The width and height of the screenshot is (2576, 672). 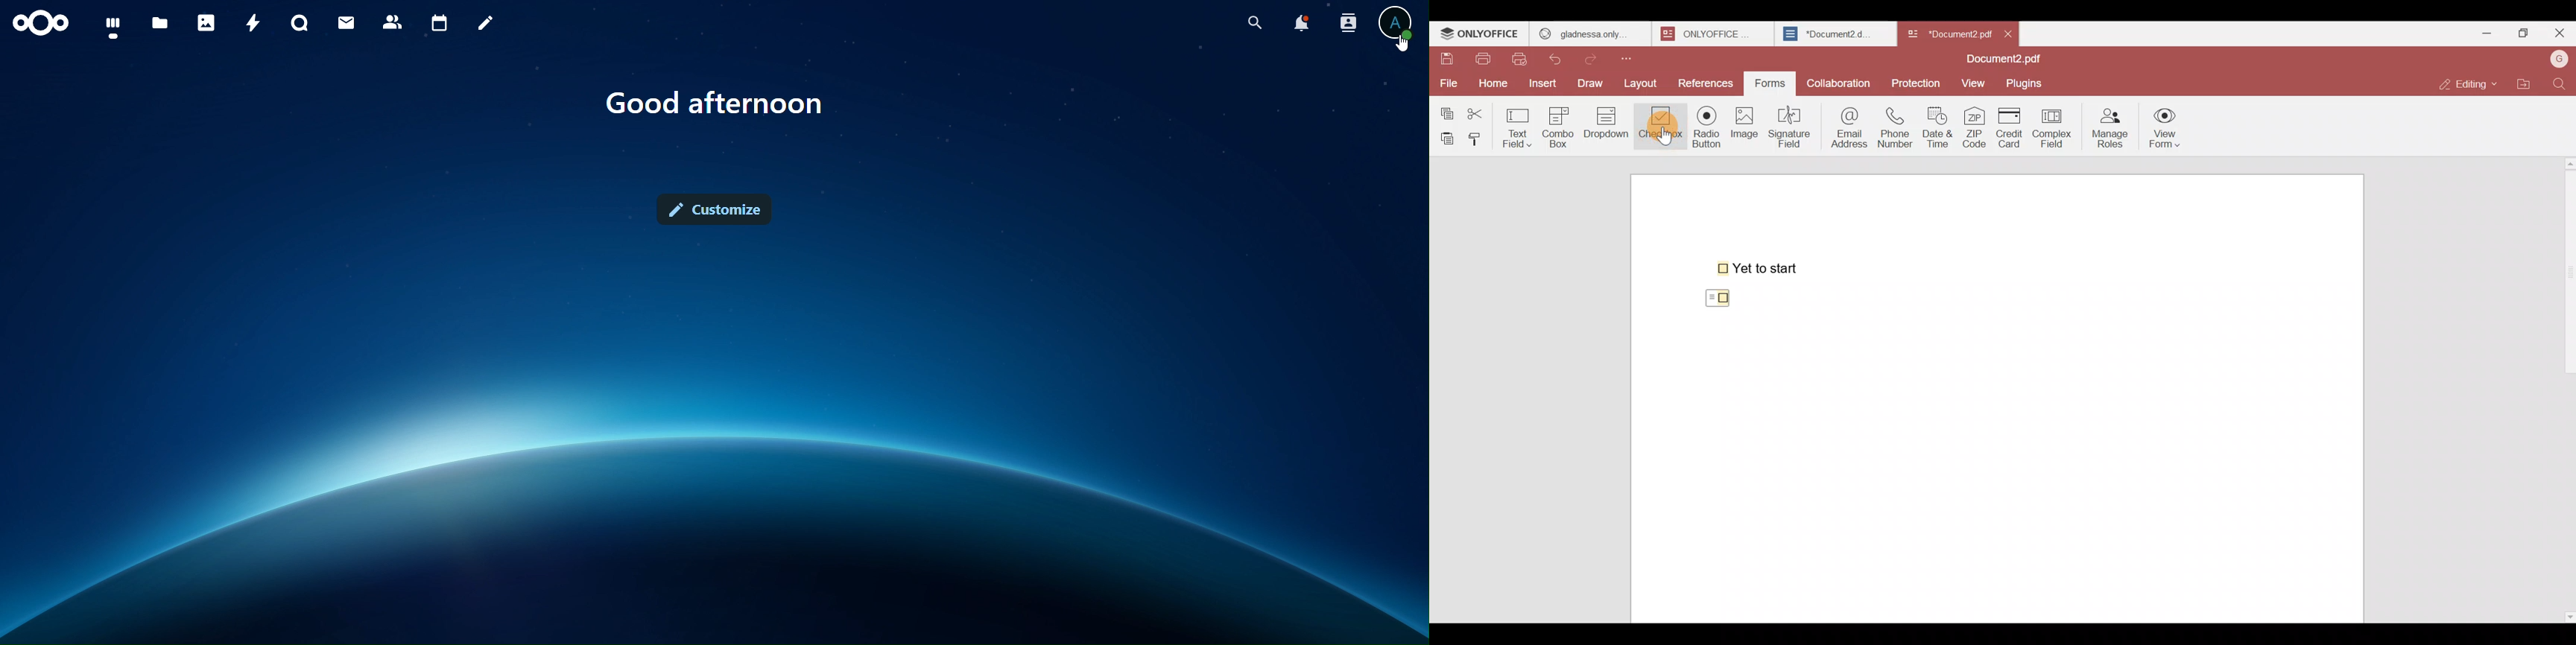 I want to click on search contacts, so click(x=1348, y=22).